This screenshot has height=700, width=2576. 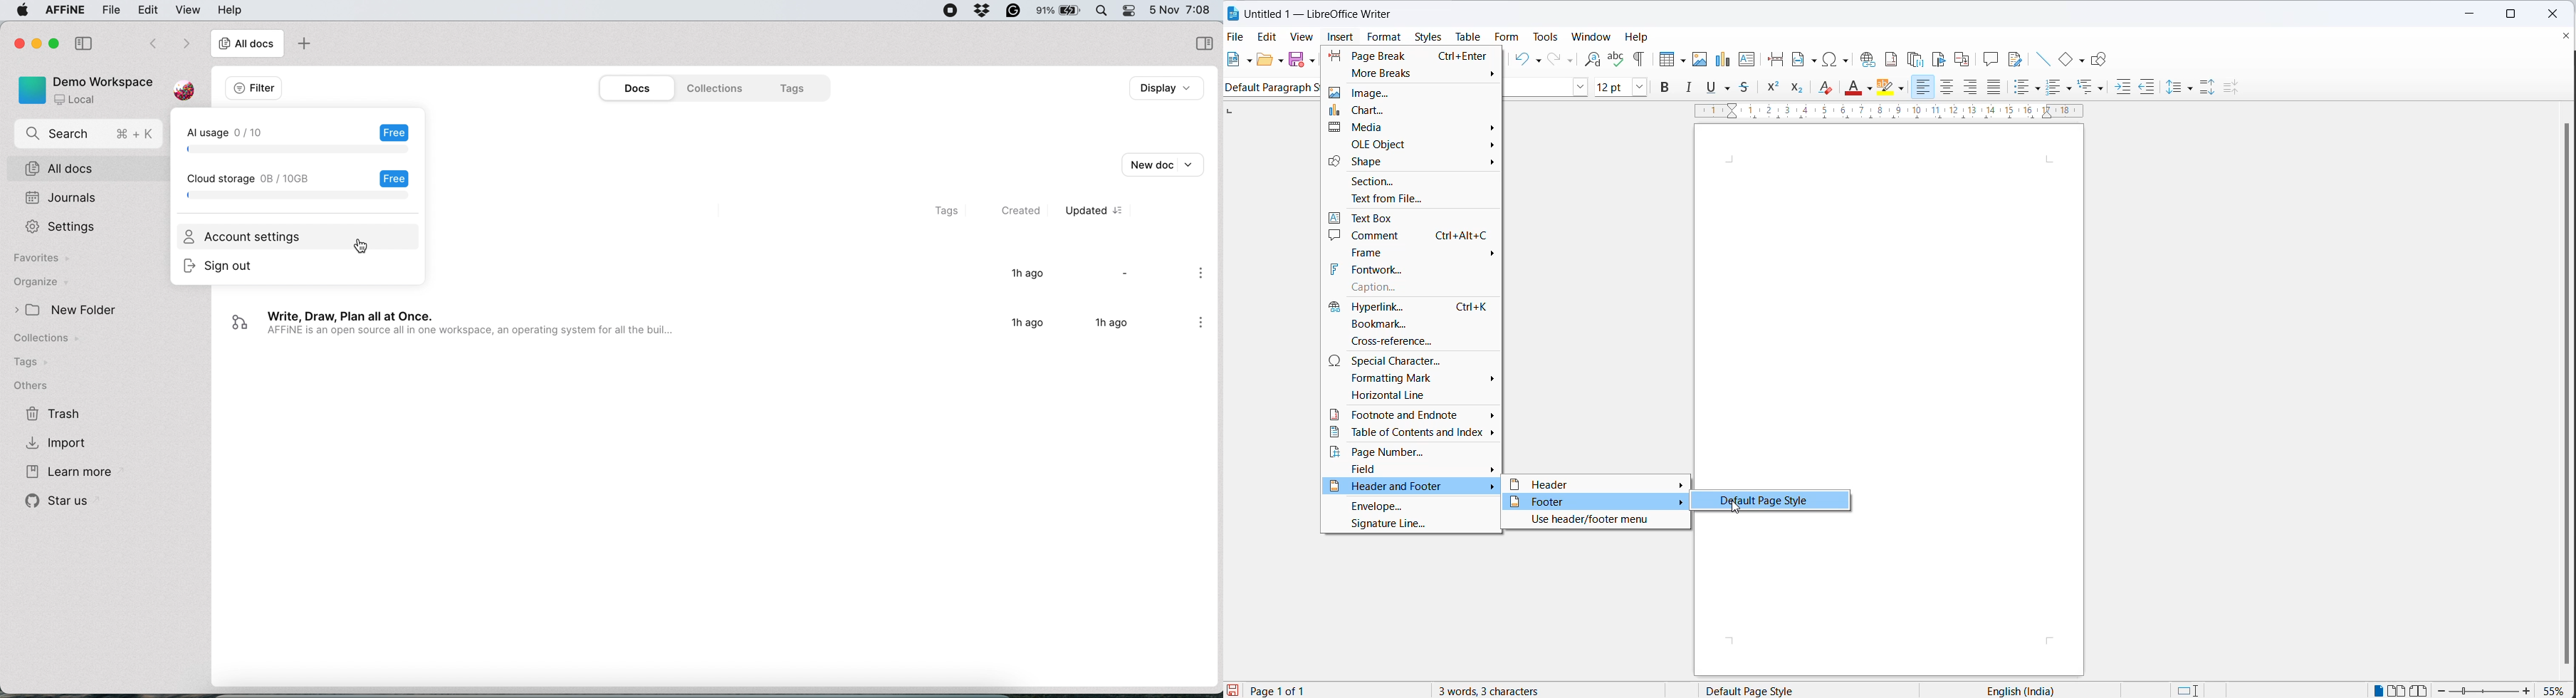 I want to click on updated, so click(x=1096, y=212).